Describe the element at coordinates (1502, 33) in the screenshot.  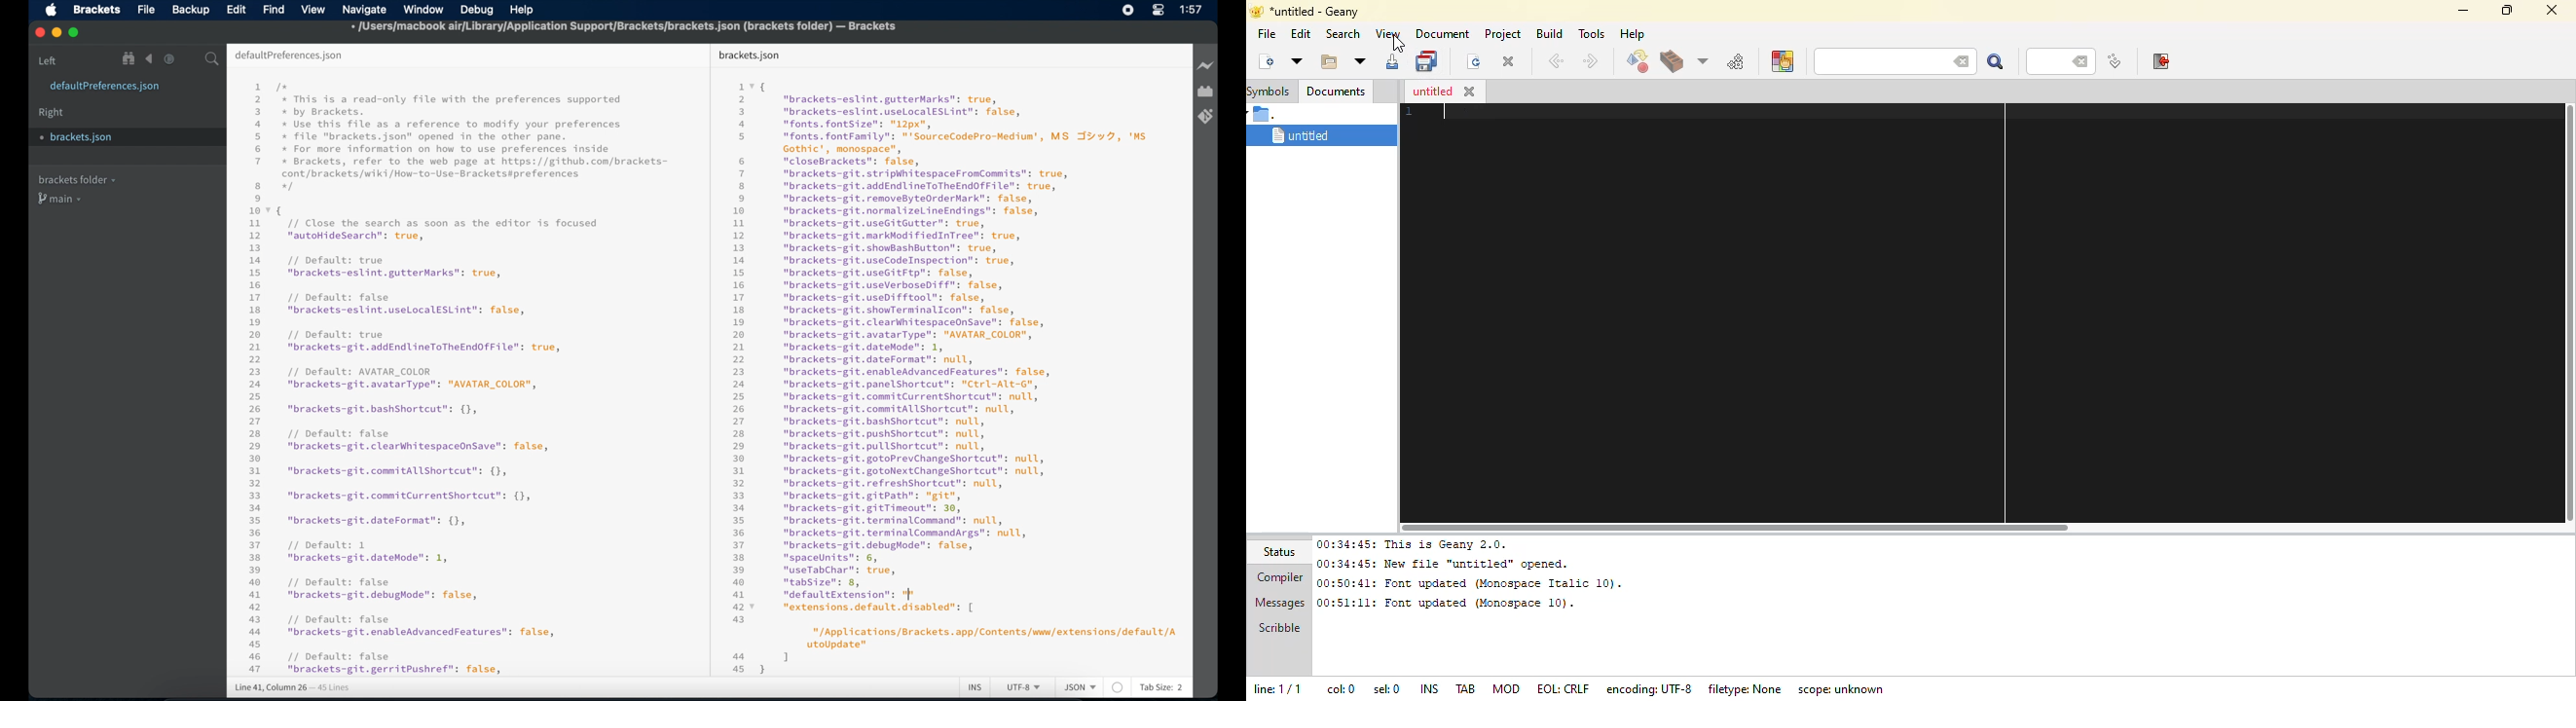
I see `project` at that location.